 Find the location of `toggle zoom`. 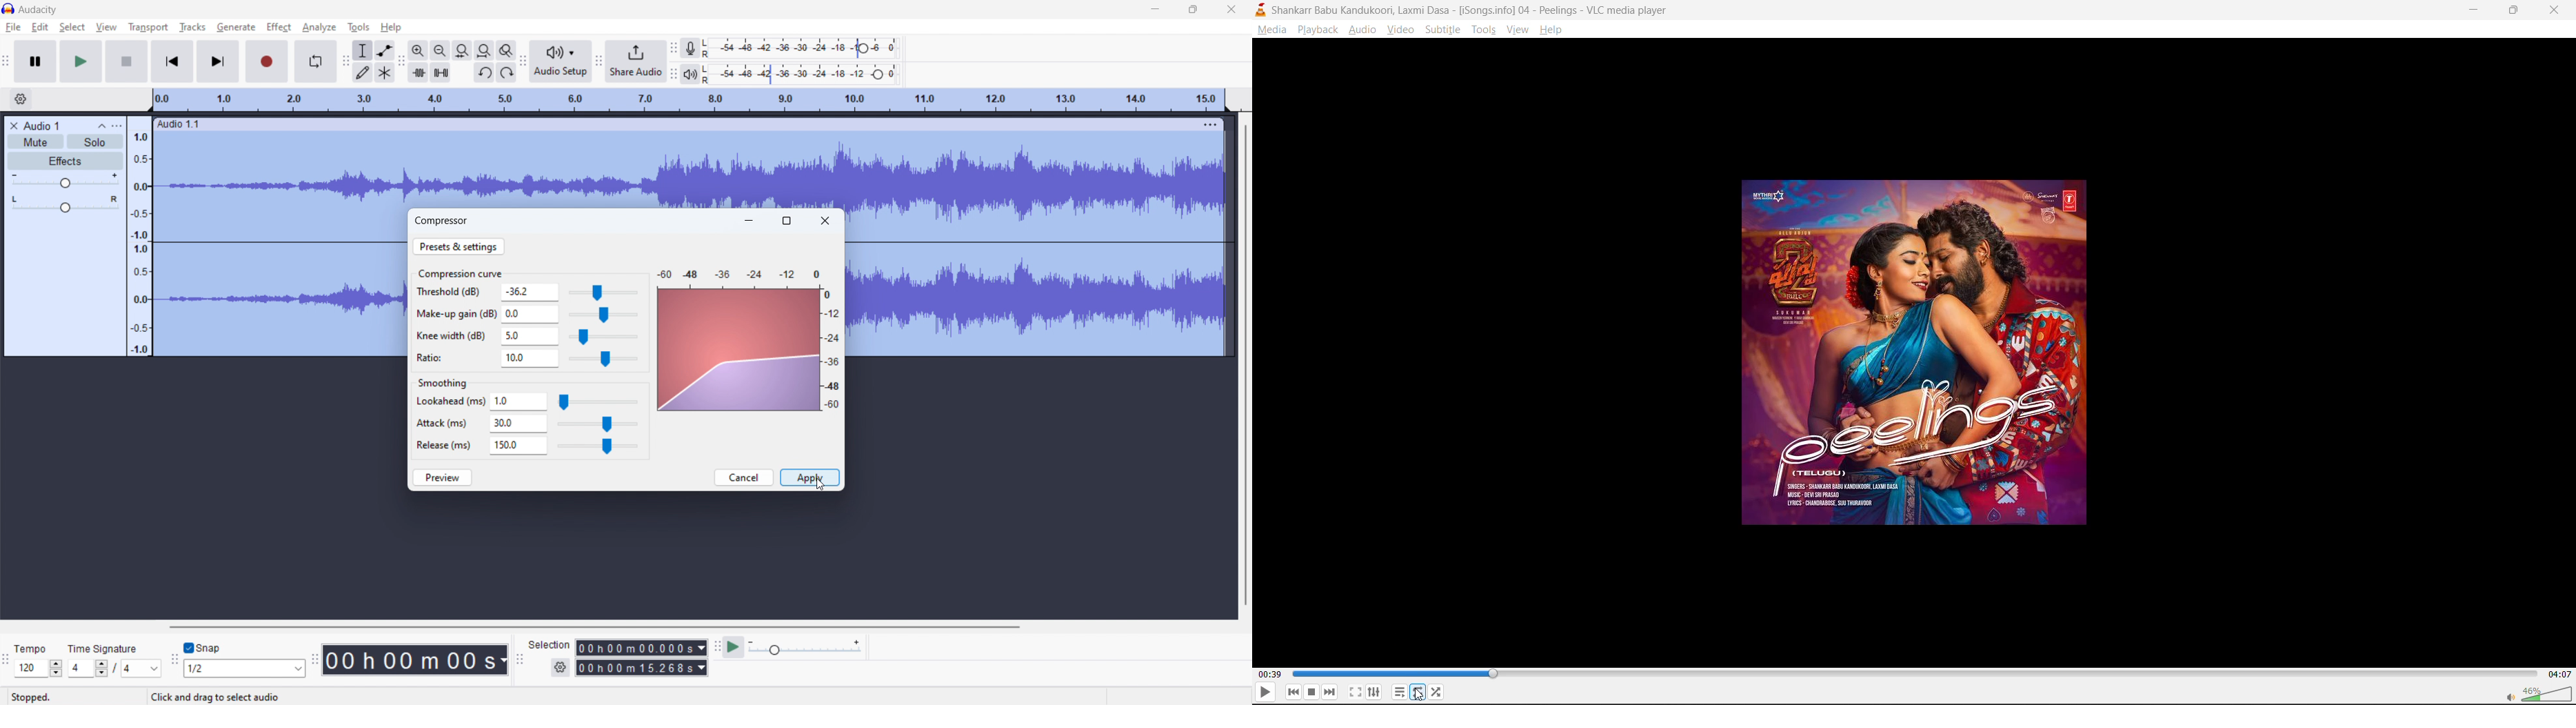

toggle zoom is located at coordinates (507, 50).